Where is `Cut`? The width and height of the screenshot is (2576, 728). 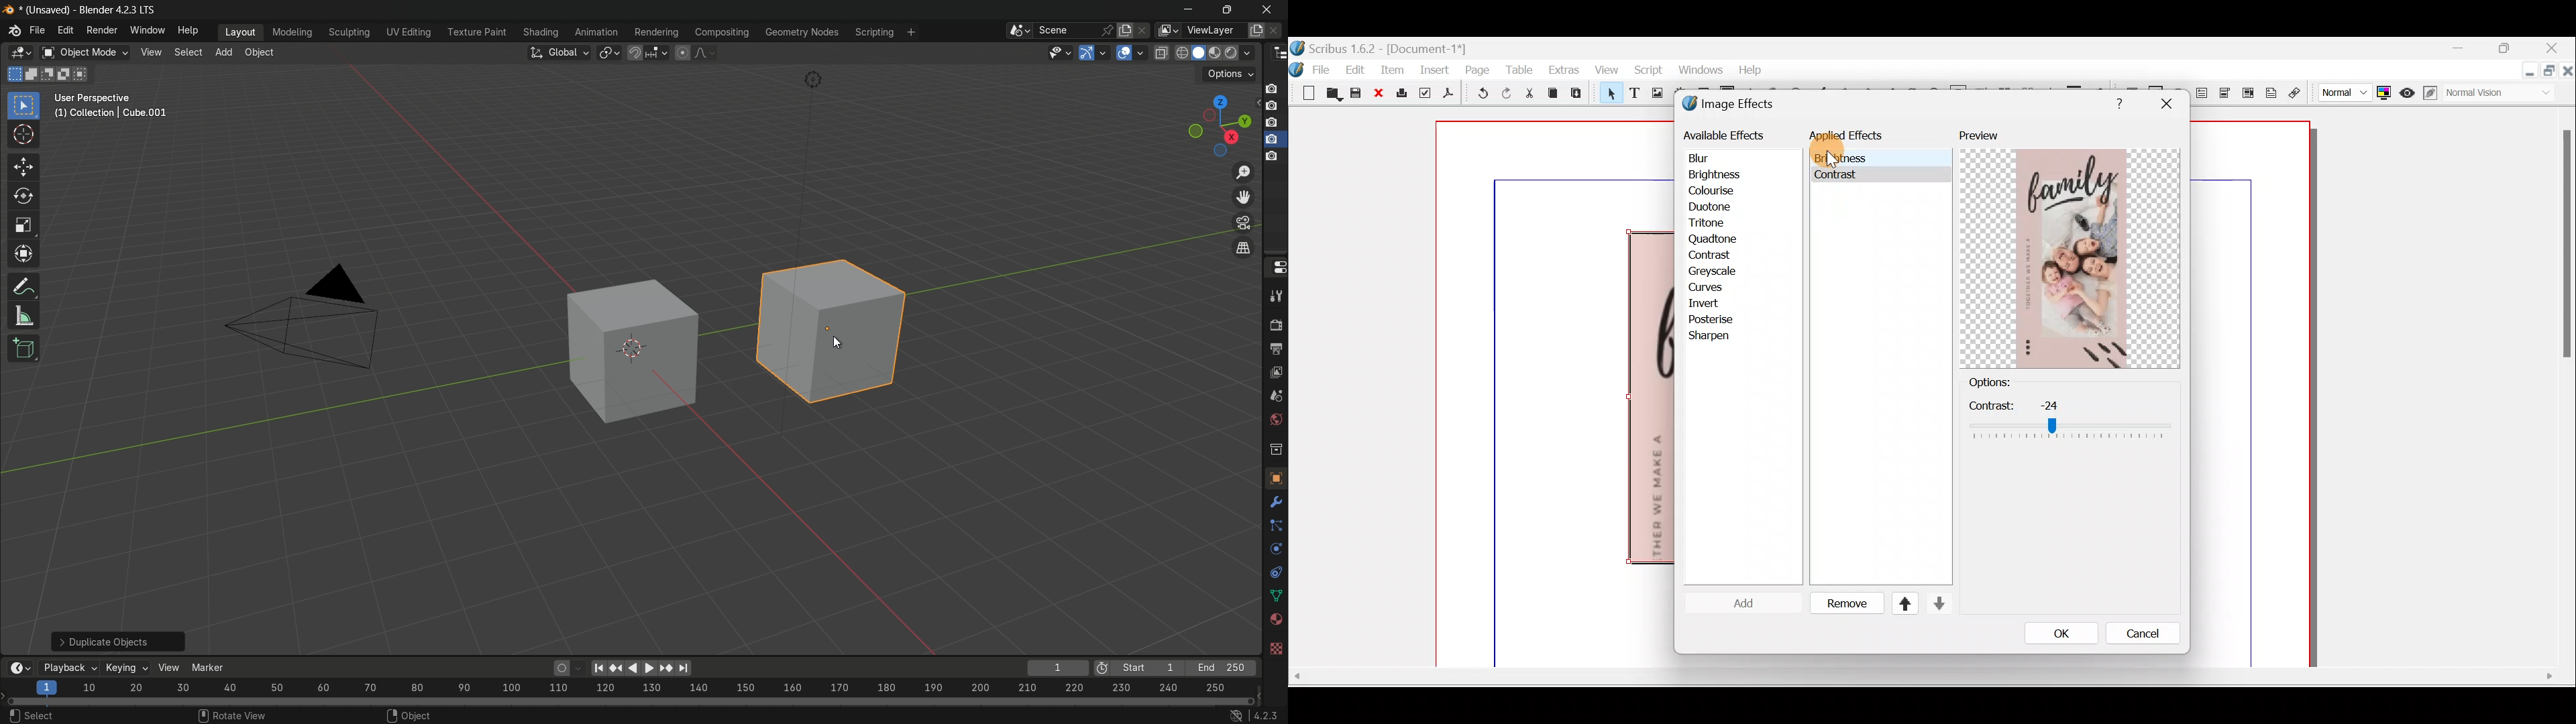
Cut is located at coordinates (1529, 95).